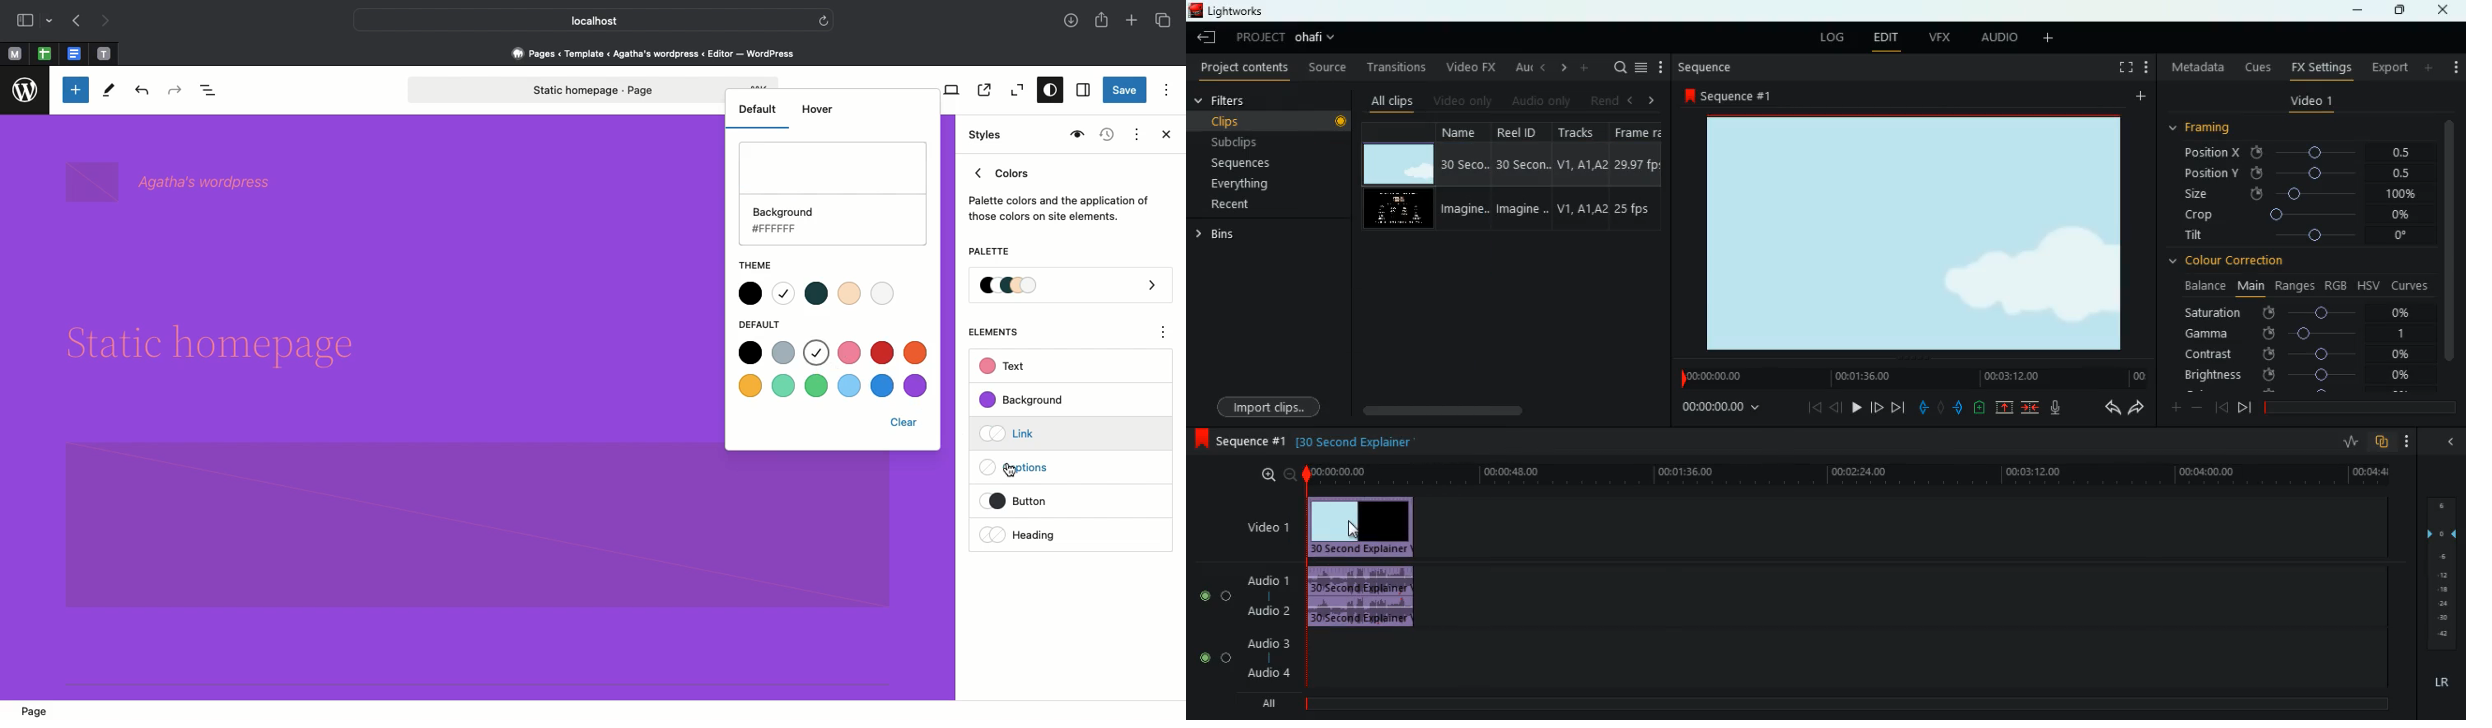 This screenshot has width=2492, height=728. What do you see at coordinates (566, 90) in the screenshot?
I see `Page` at bounding box center [566, 90].